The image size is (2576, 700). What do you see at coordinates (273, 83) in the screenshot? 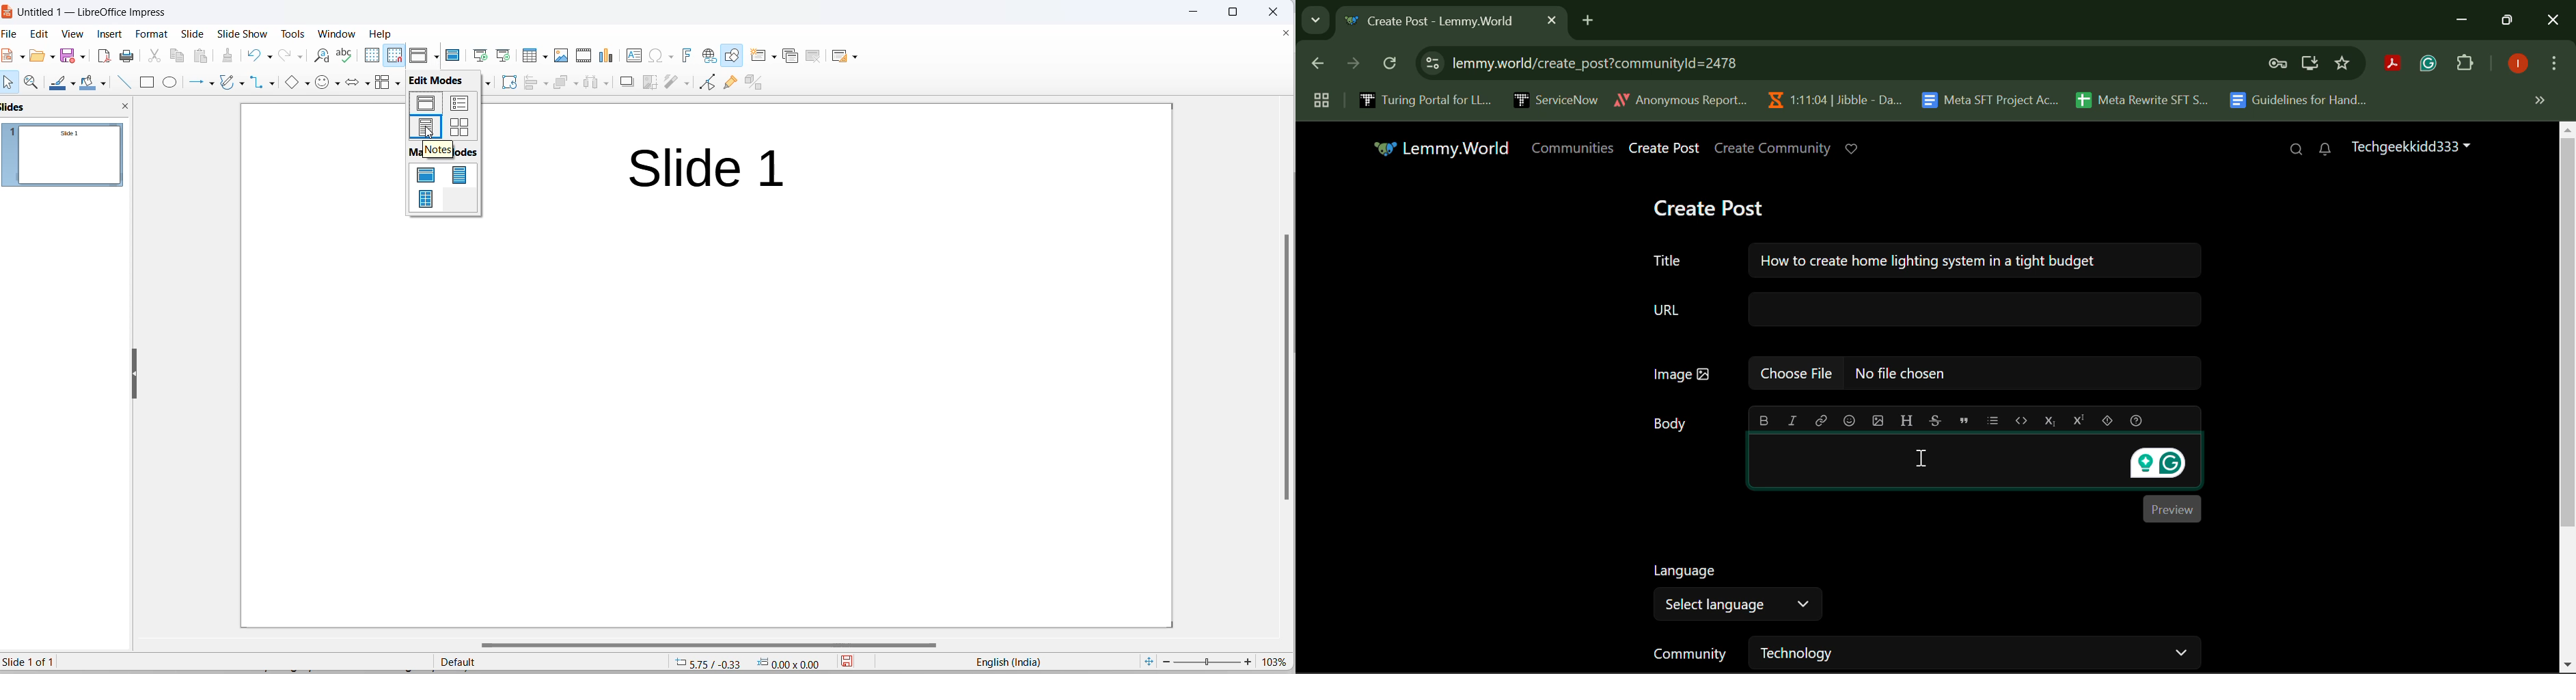
I see `connectors option` at bounding box center [273, 83].